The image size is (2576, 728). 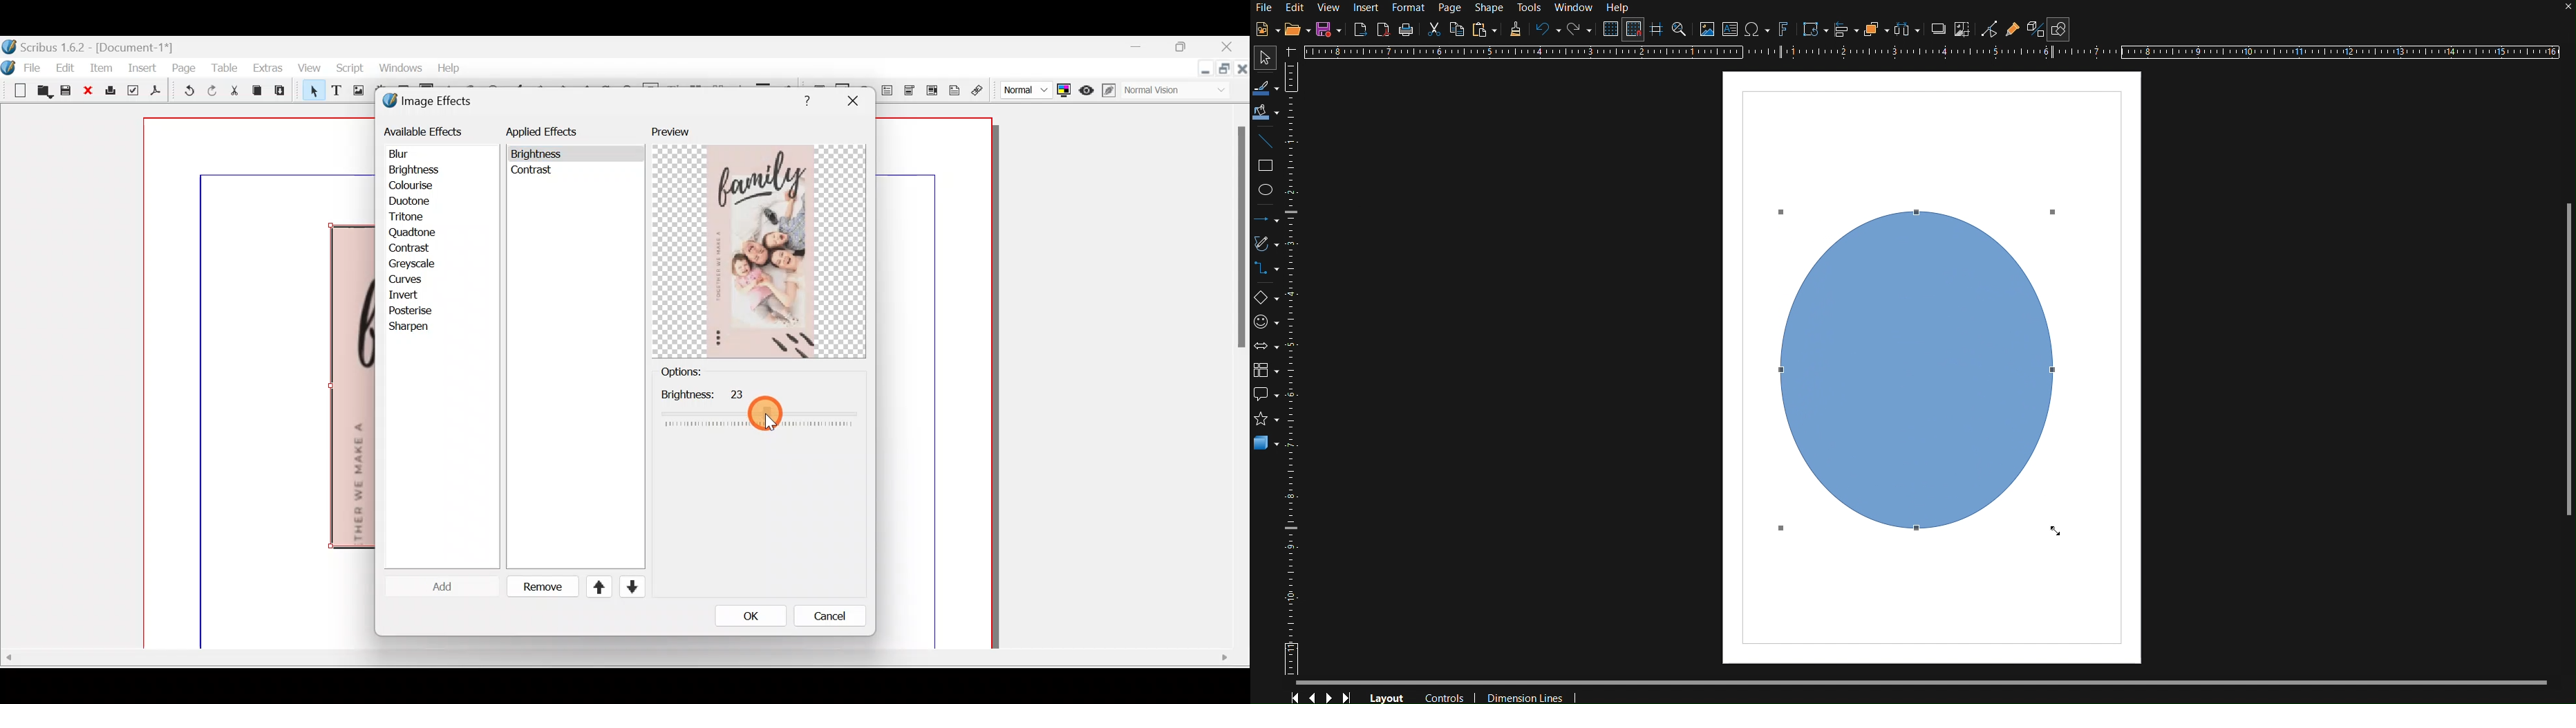 I want to click on Stars and Banners, so click(x=1264, y=421).